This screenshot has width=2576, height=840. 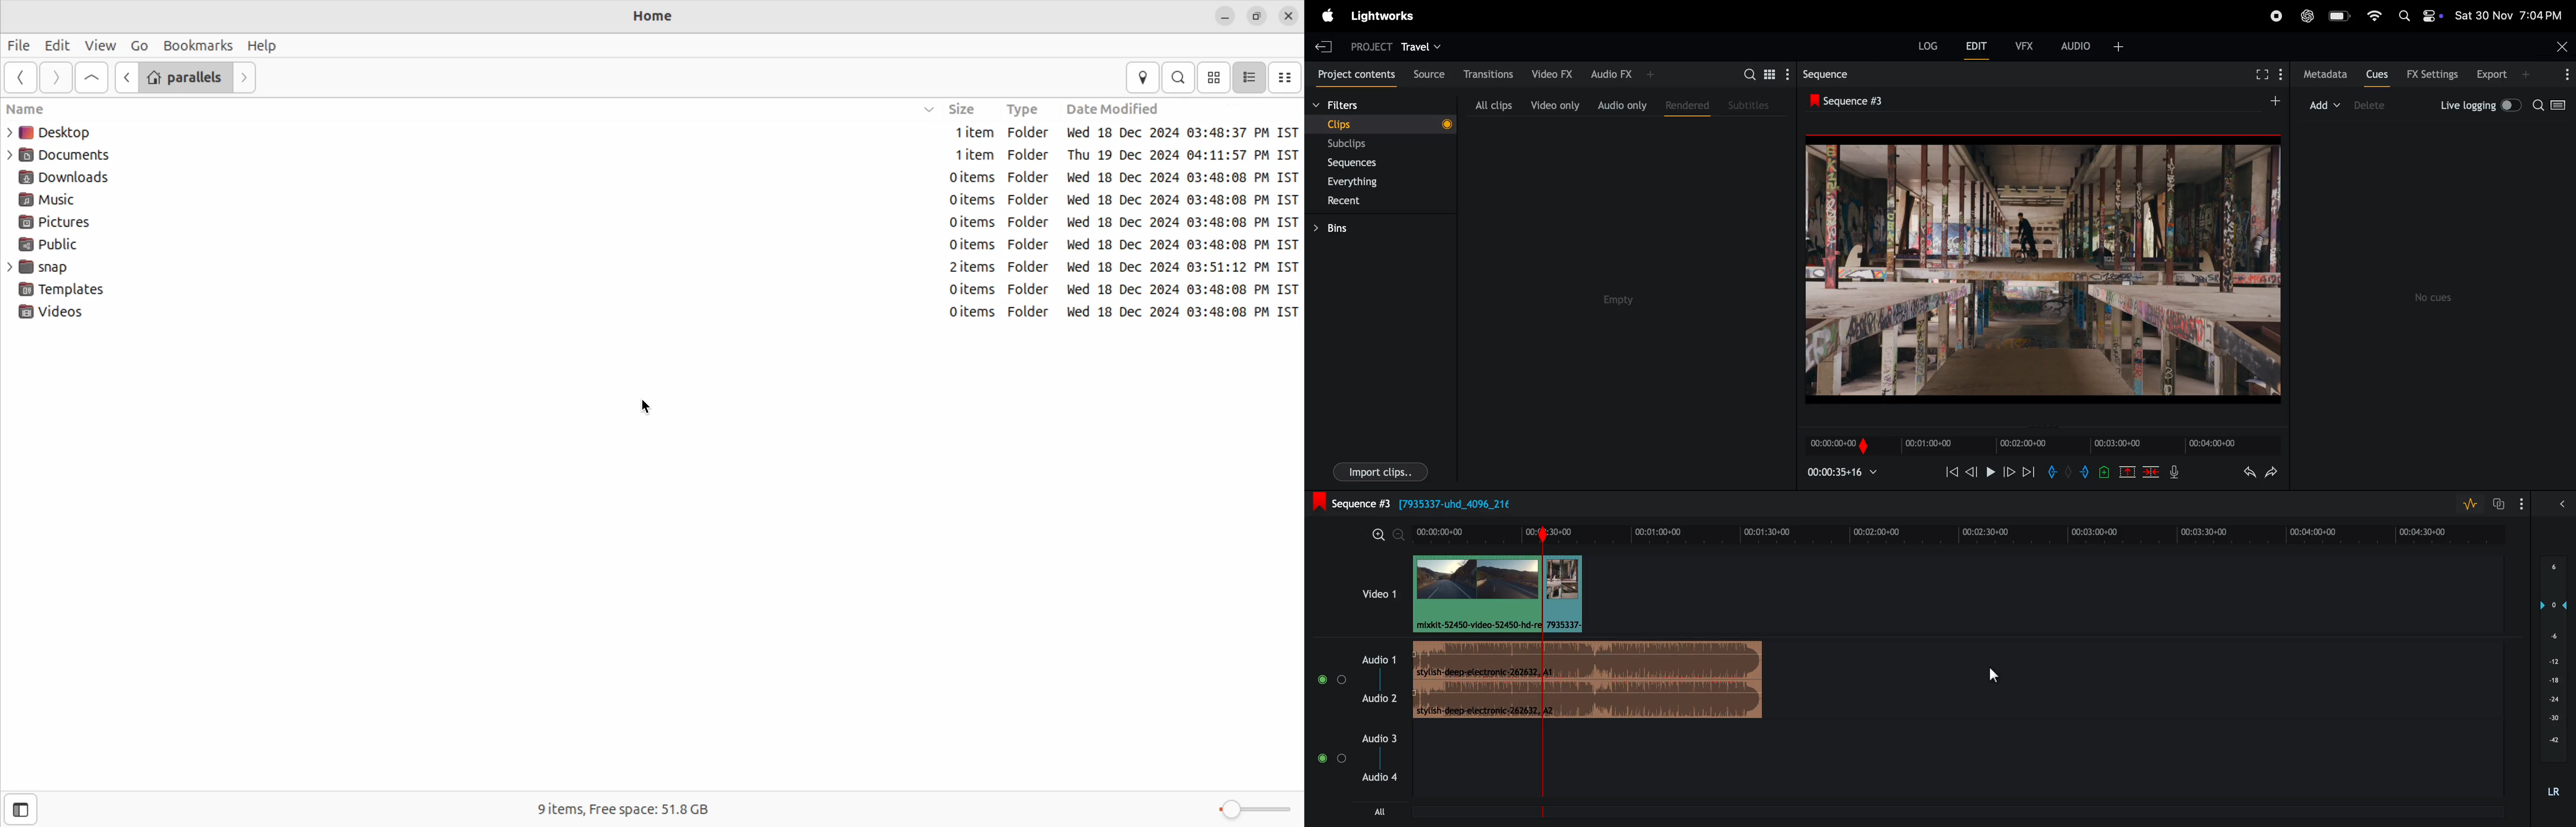 What do you see at coordinates (1949, 472) in the screenshot?
I see `previous frame` at bounding box center [1949, 472].